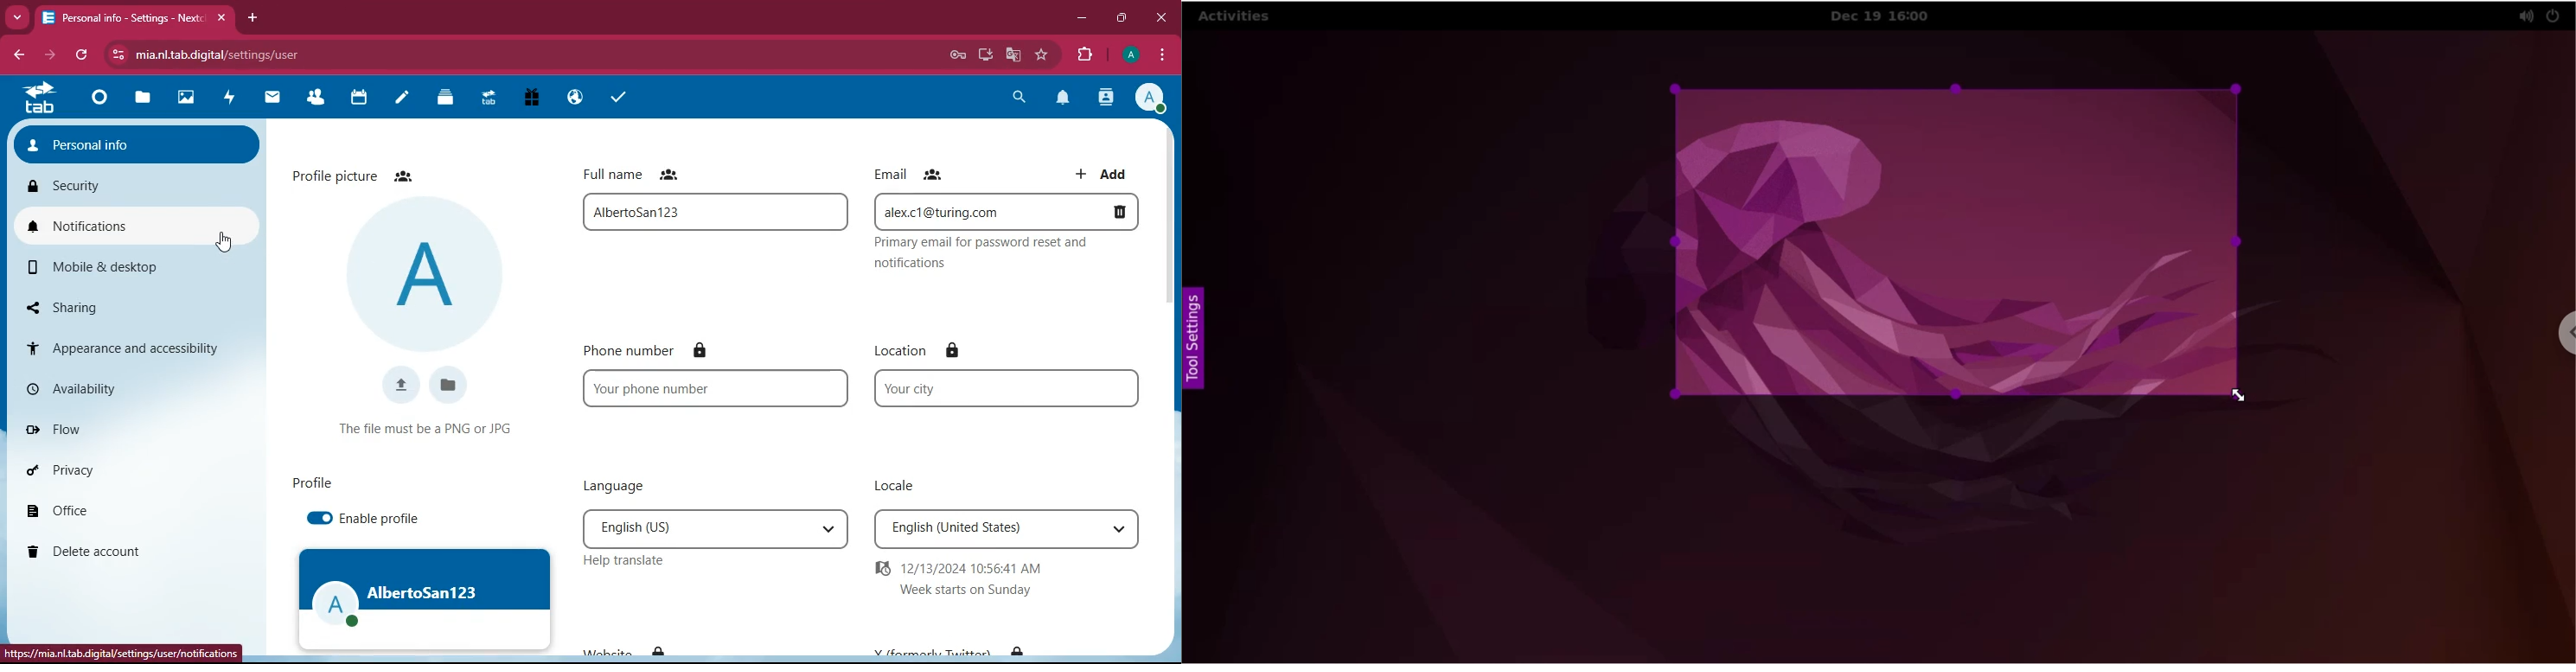 The width and height of the screenshot is (2576, 672). I want to click on activity, so click(1107, 99).